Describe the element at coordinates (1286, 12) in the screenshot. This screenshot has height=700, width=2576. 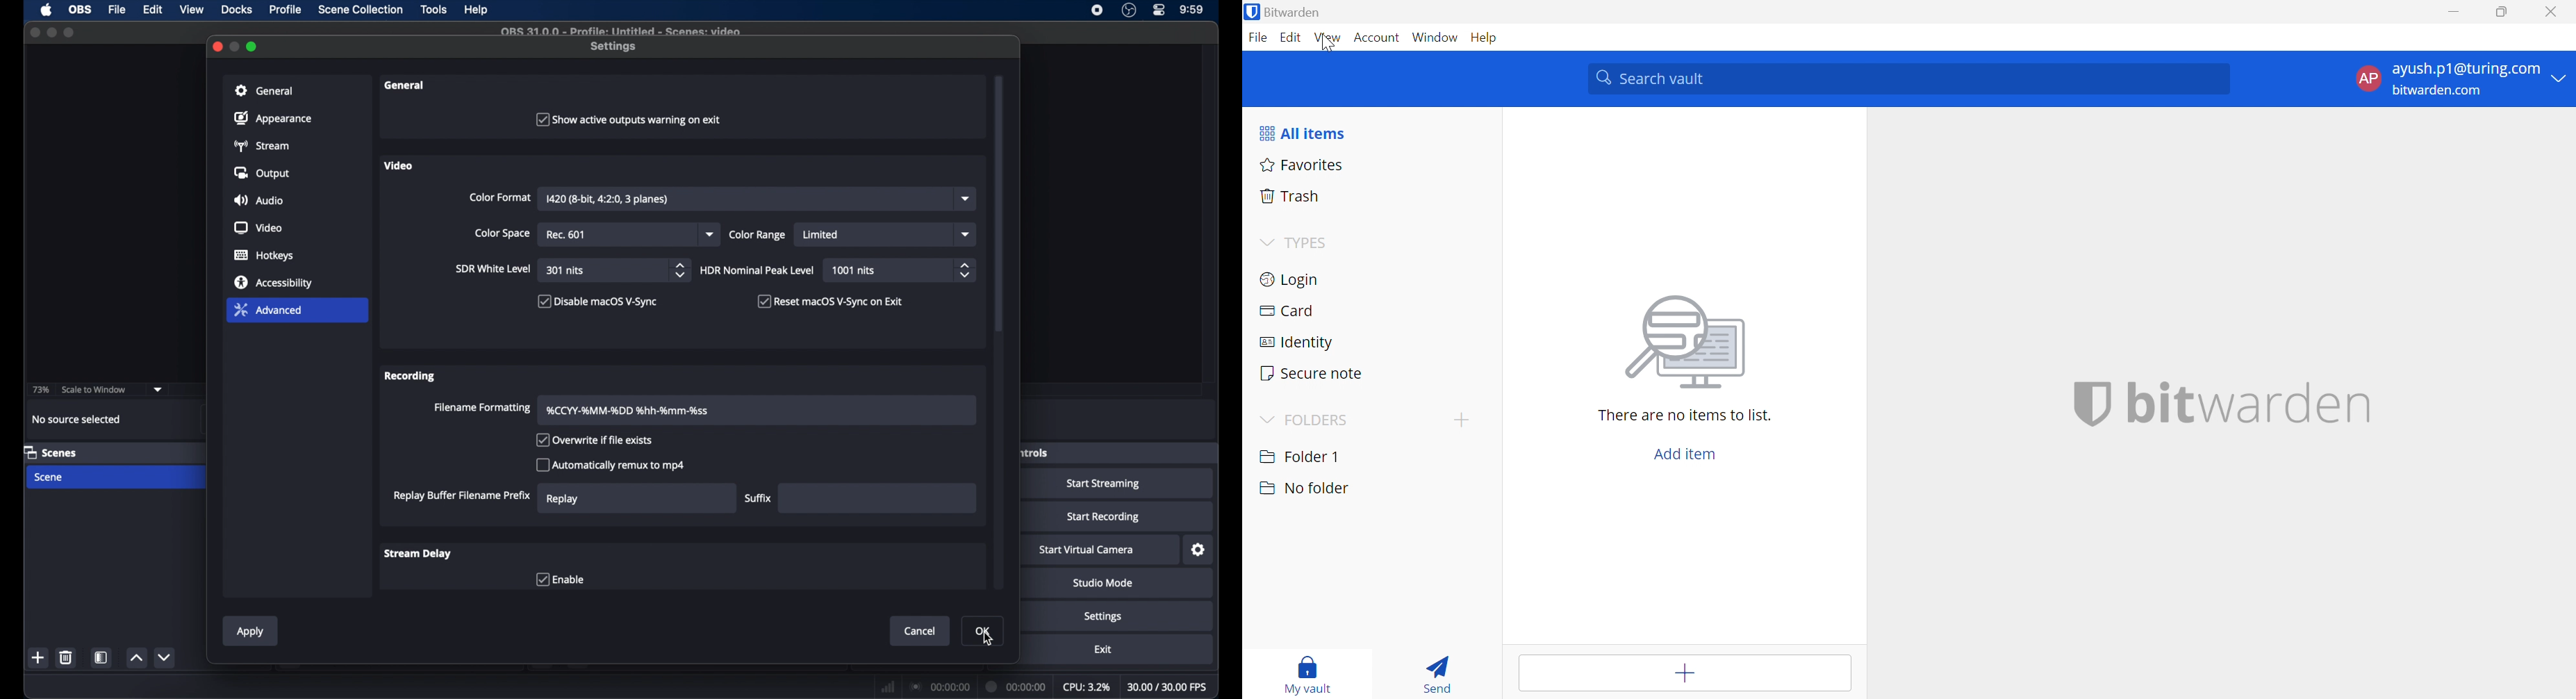
I see `Bitwarden` at that location.